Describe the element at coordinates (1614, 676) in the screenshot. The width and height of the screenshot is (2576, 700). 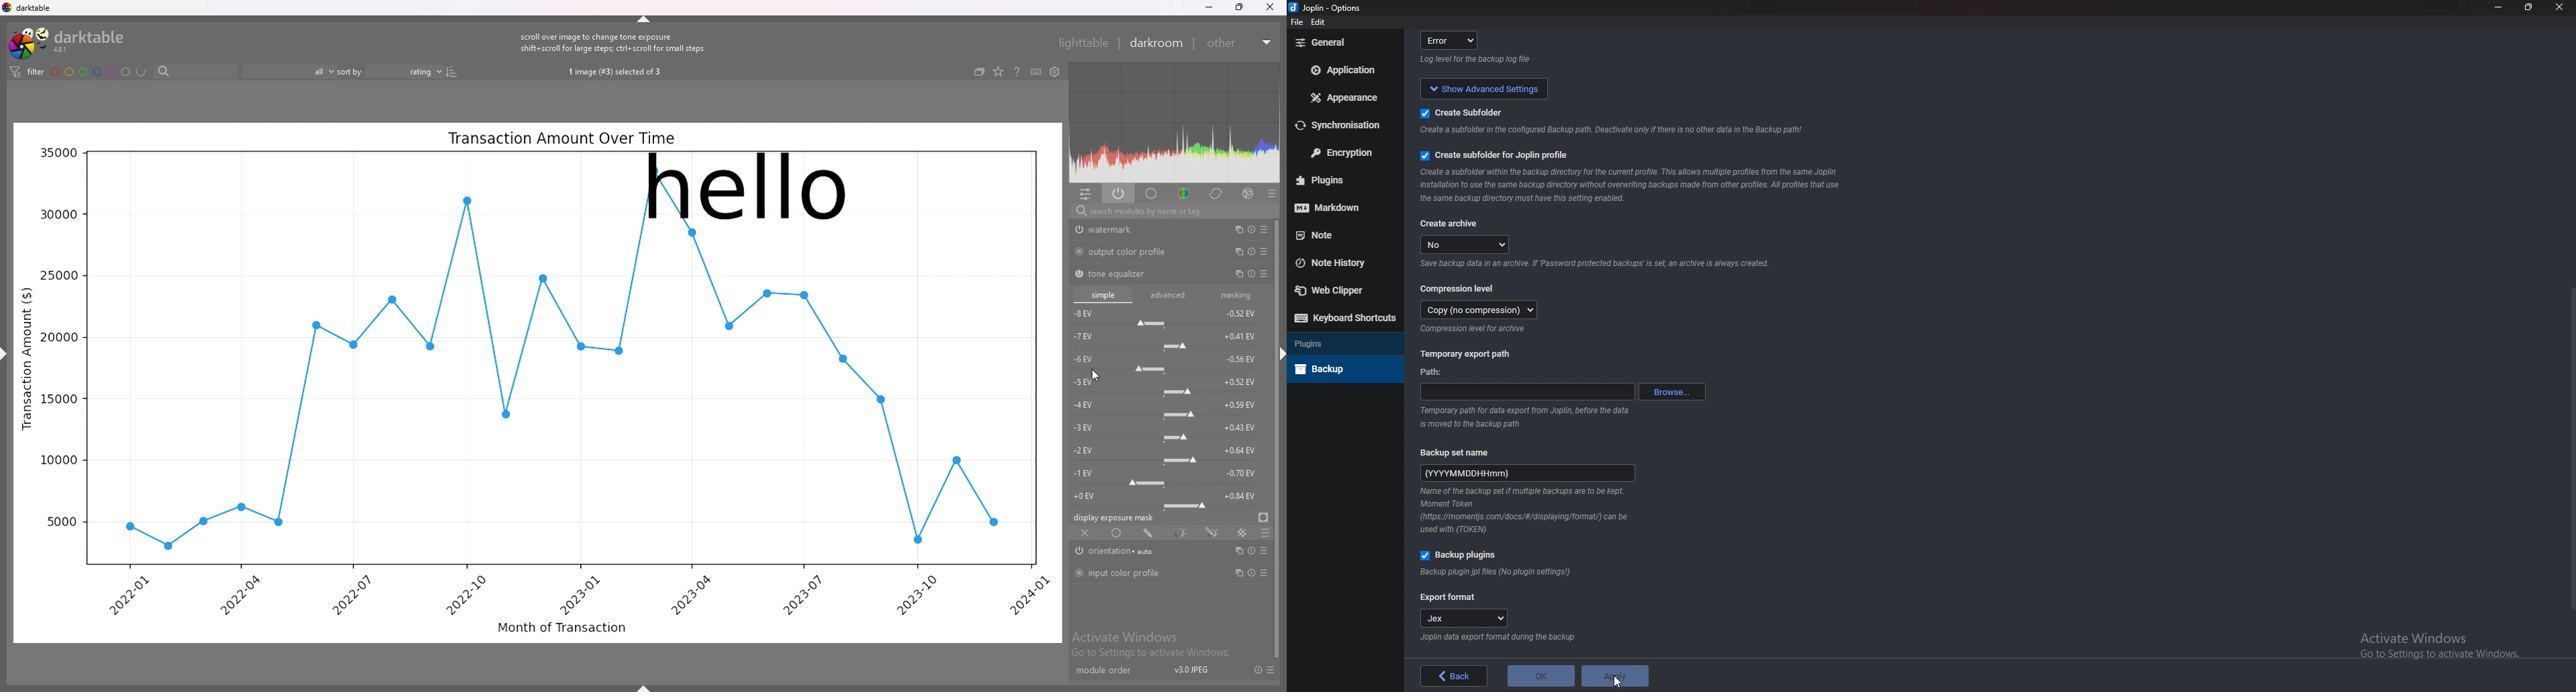
I see `apply` at that location.